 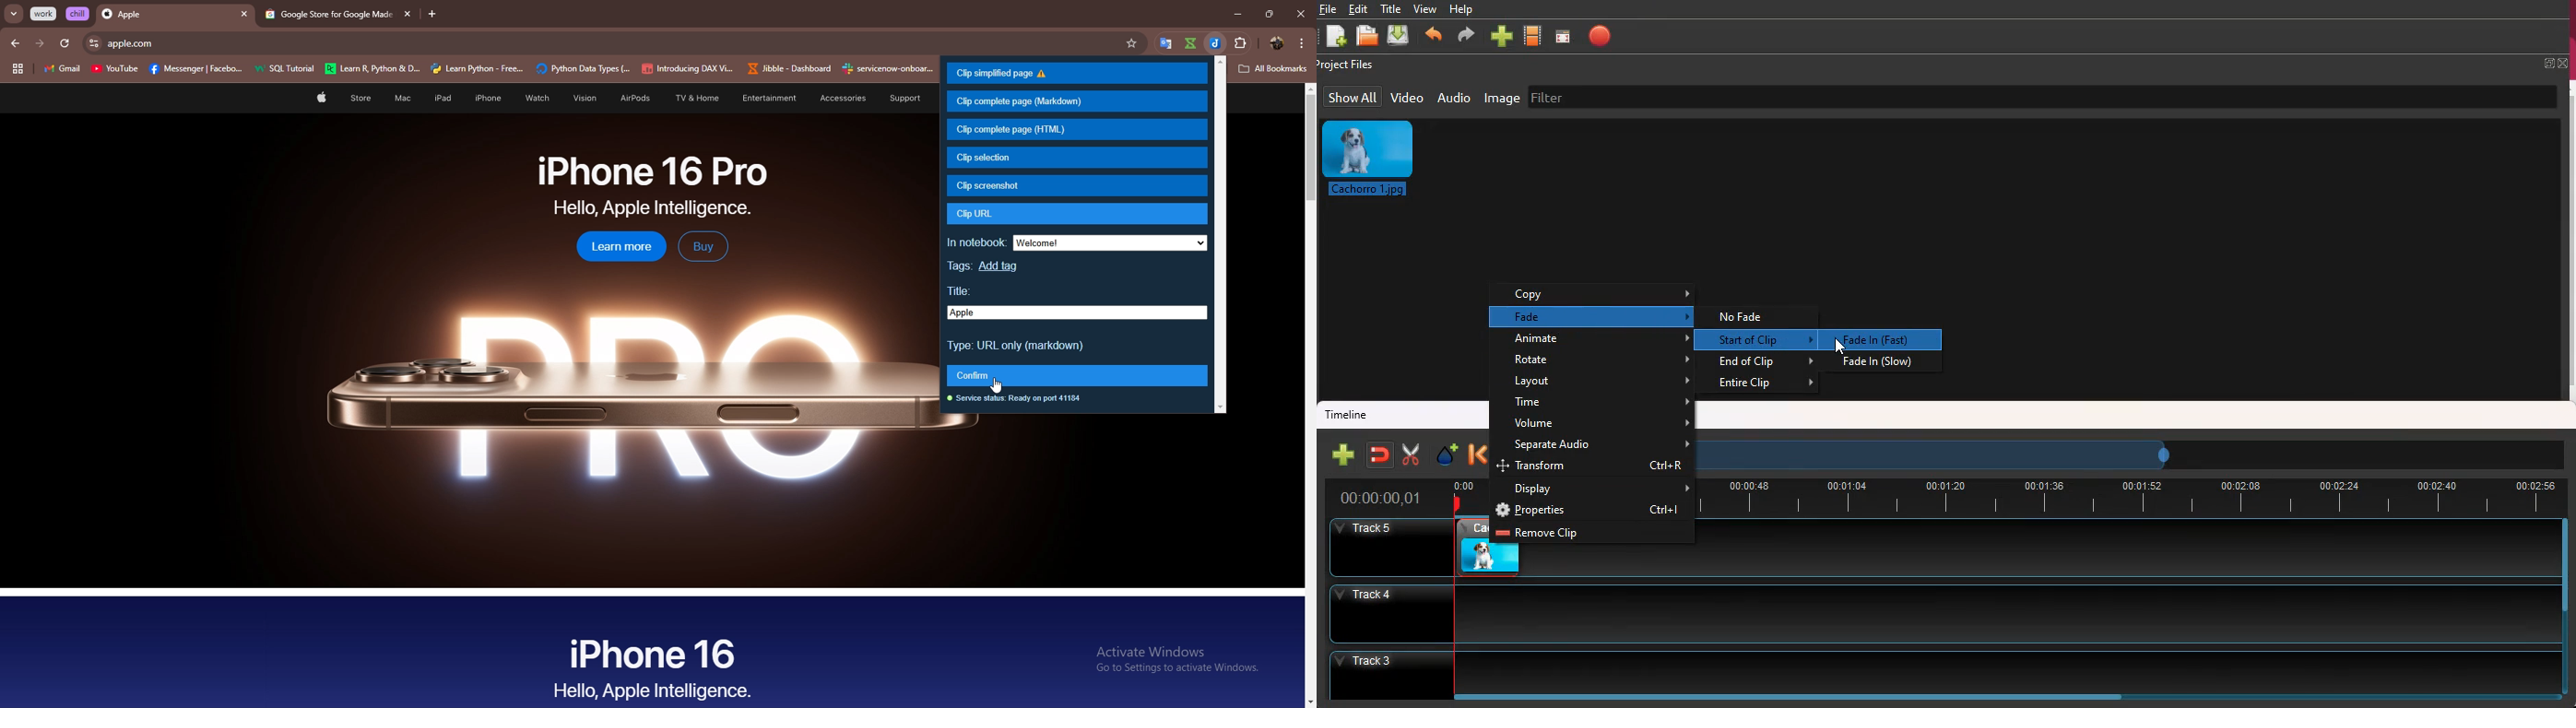 What do you see at coordinates (1309, 396) in the screenshot?
I see `scroll bar` at bounding box center [1309, 396].